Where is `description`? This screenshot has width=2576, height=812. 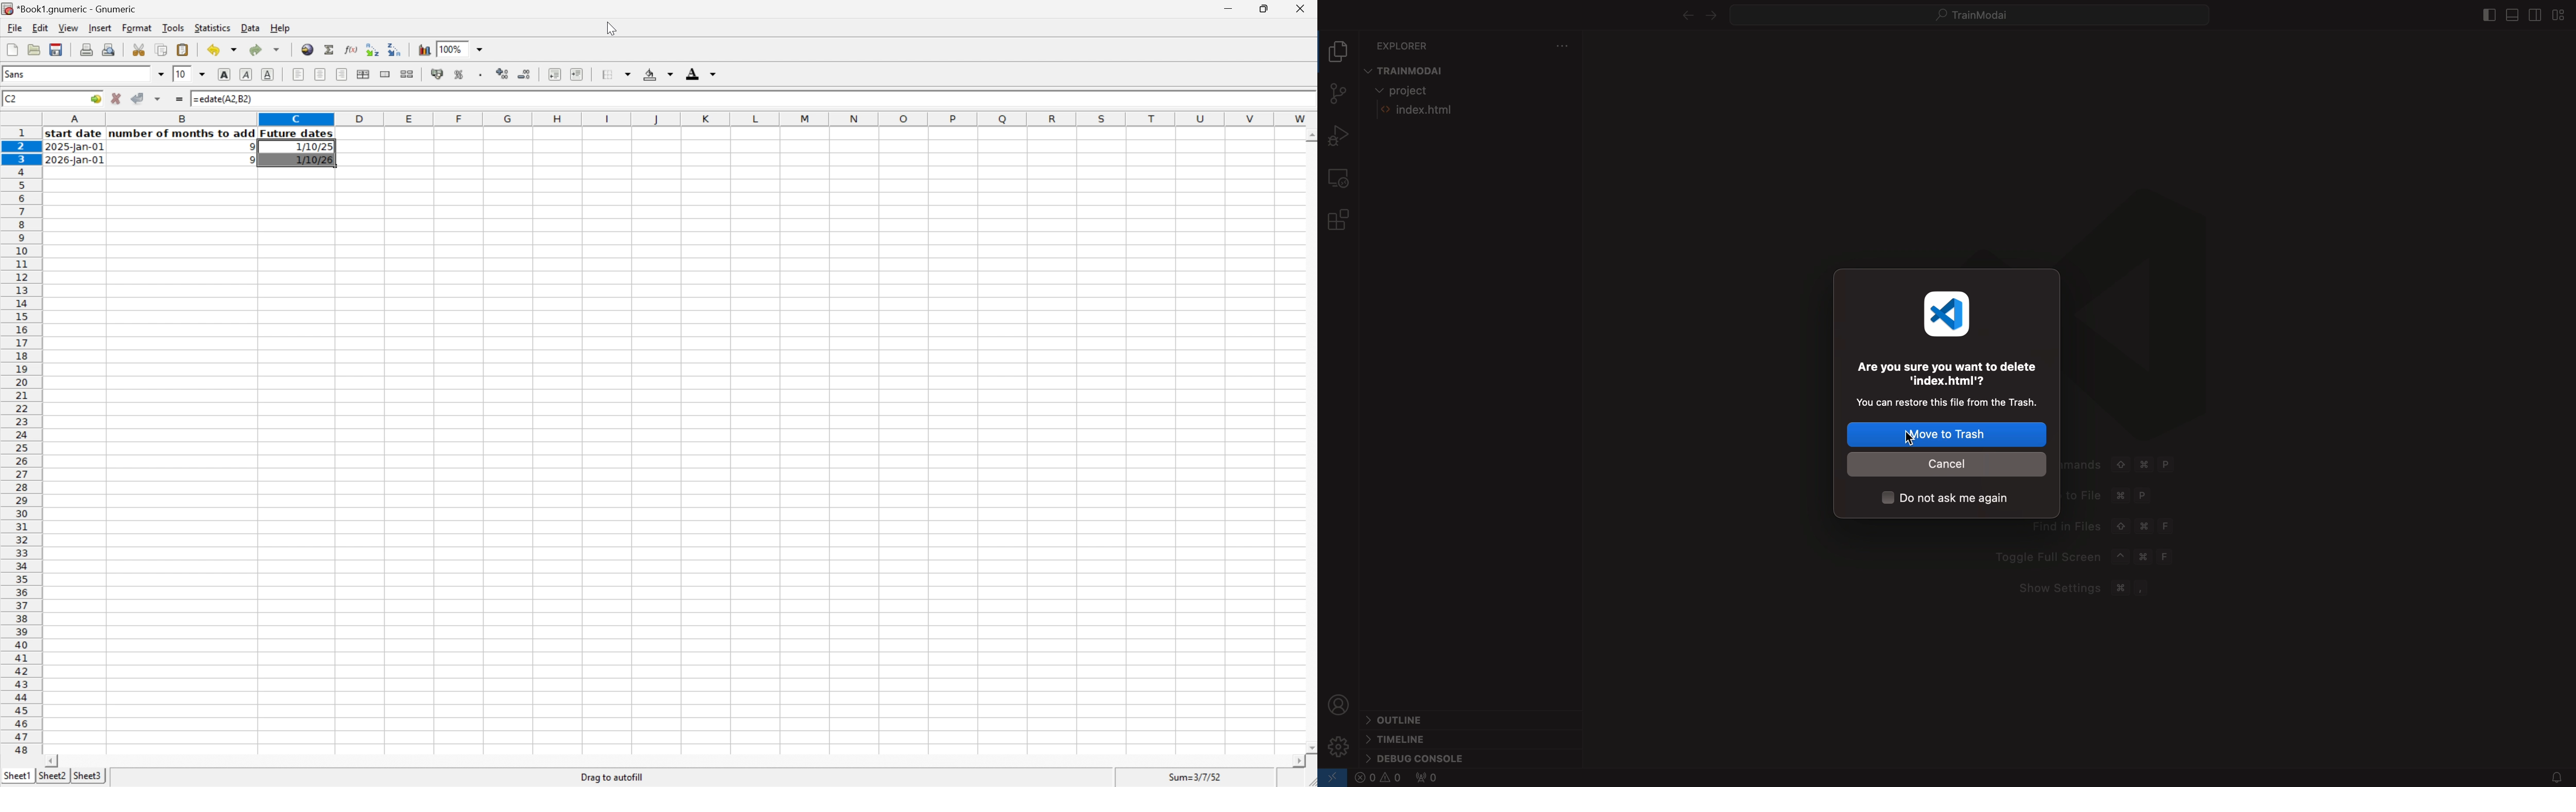 description is located at coordinates (1946, 382).